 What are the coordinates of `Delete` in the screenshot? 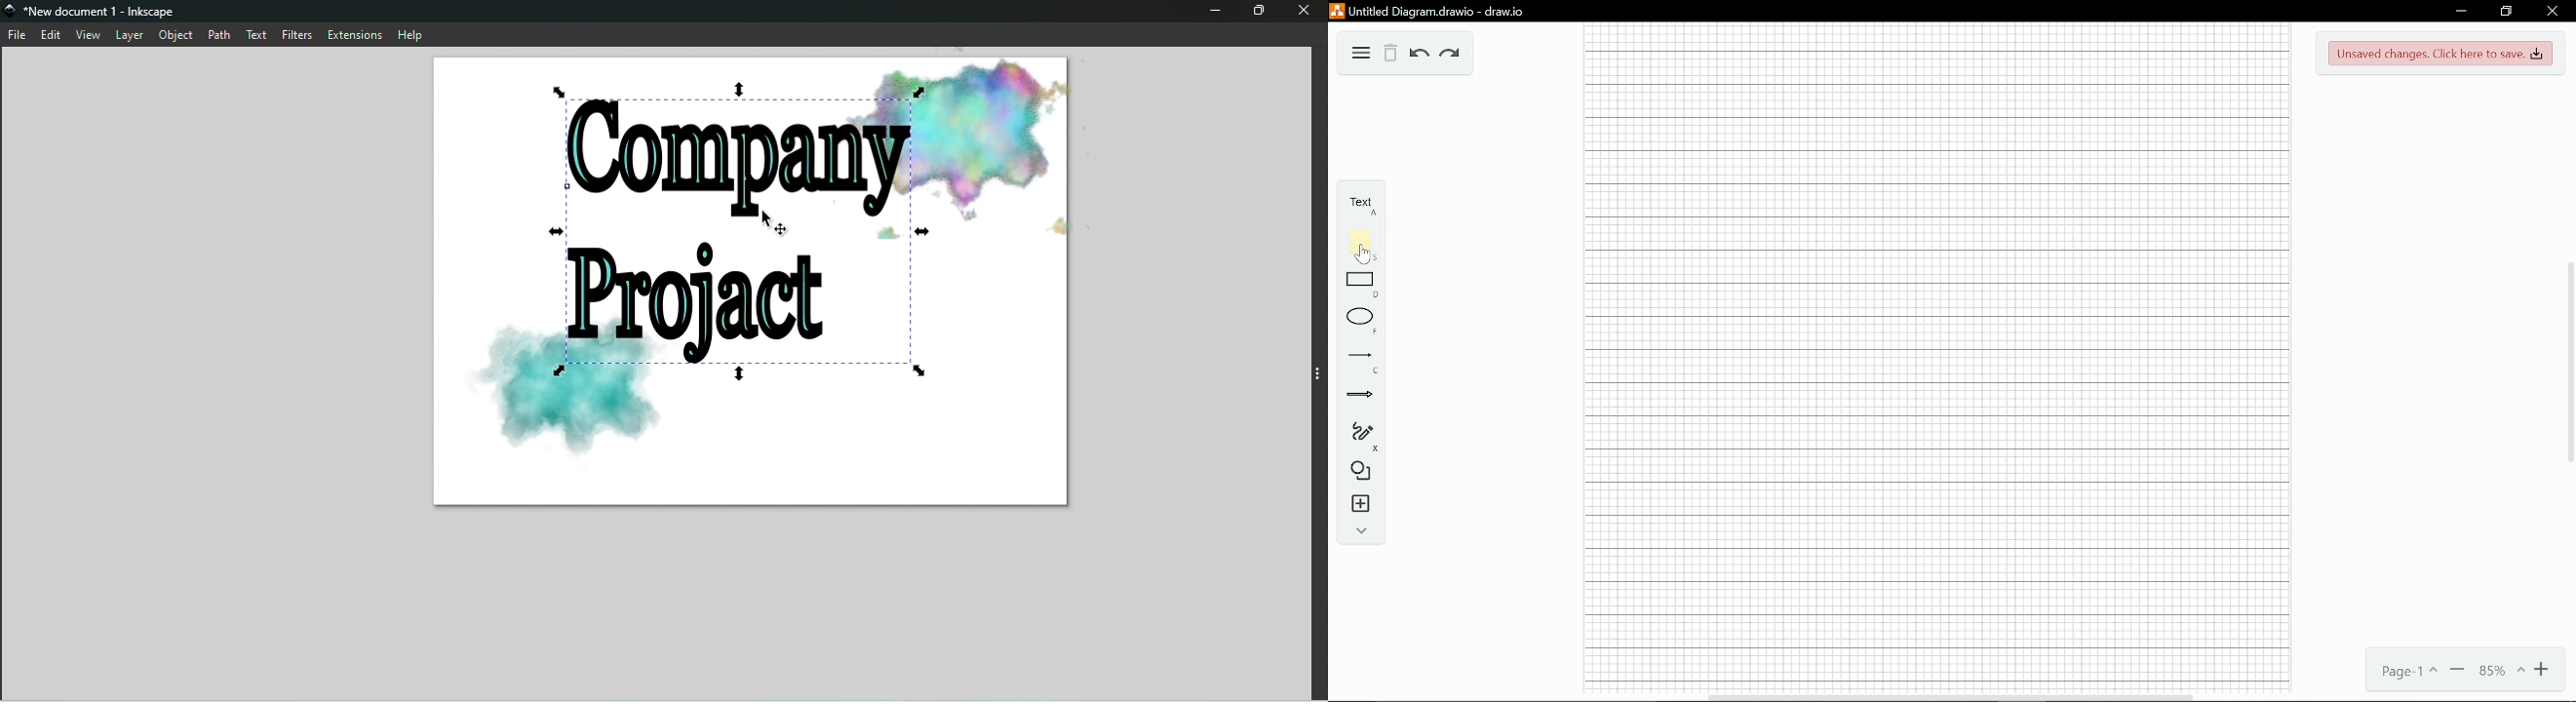 It's located at (1389, 54).